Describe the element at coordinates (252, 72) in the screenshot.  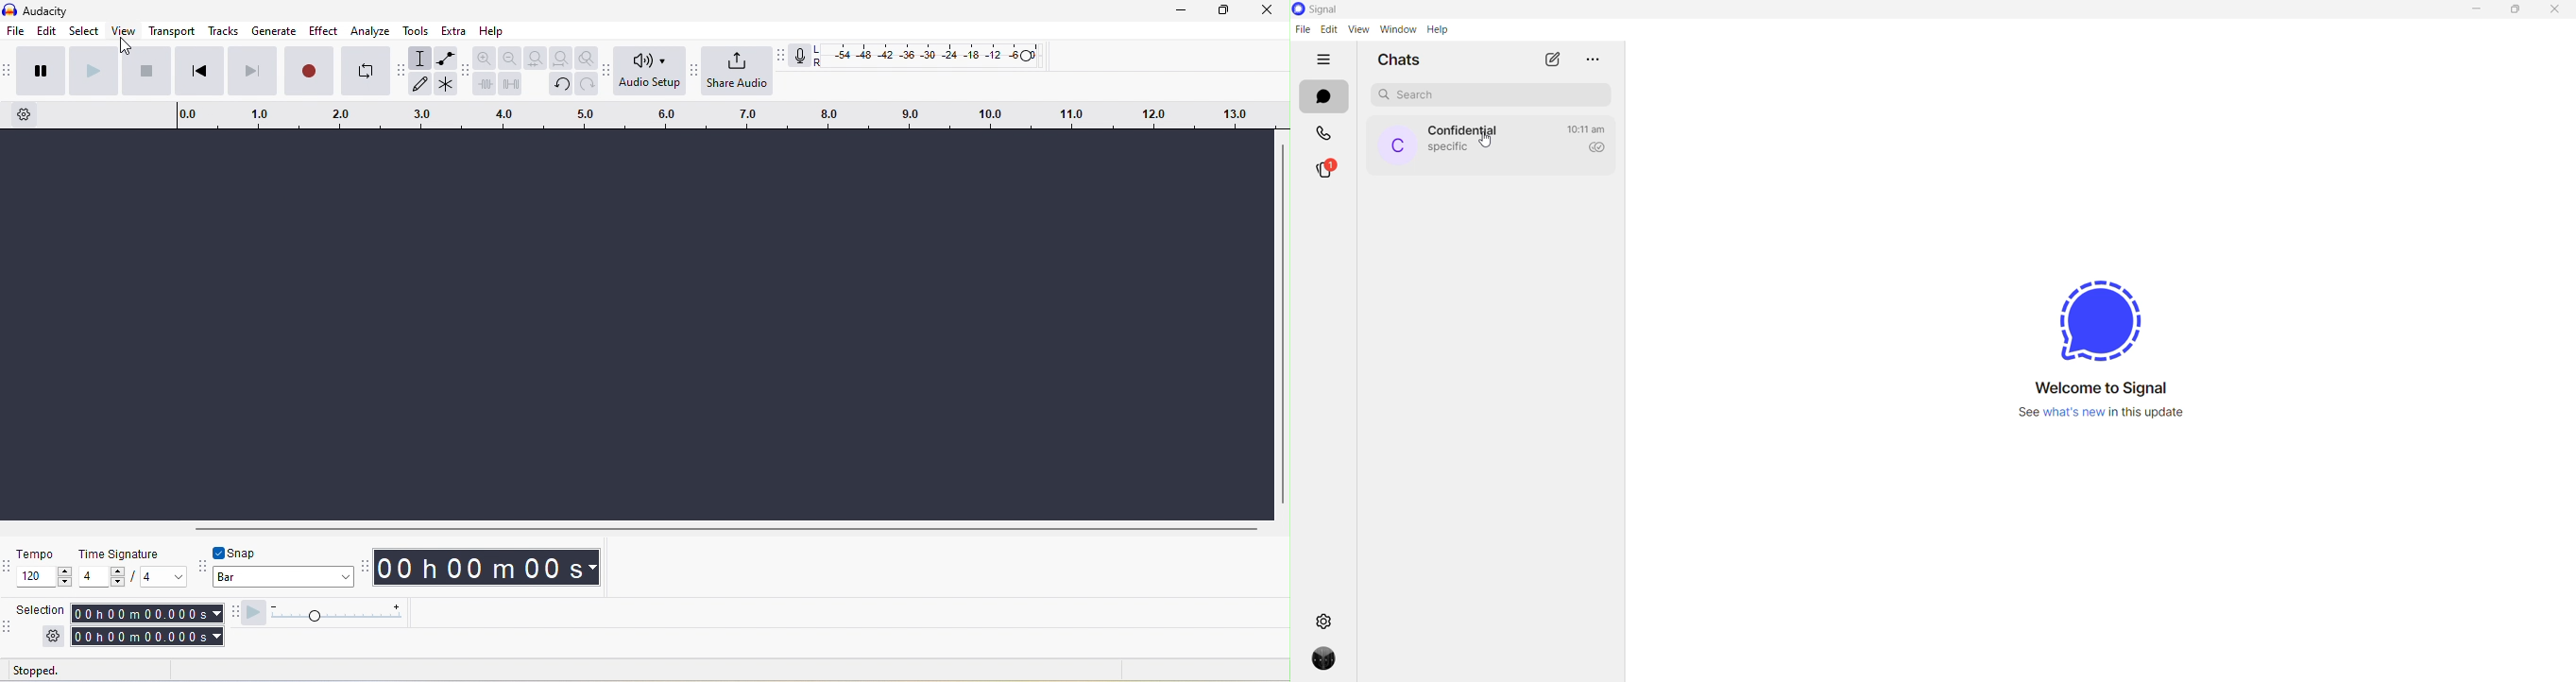
I see `skip to end` at that location.